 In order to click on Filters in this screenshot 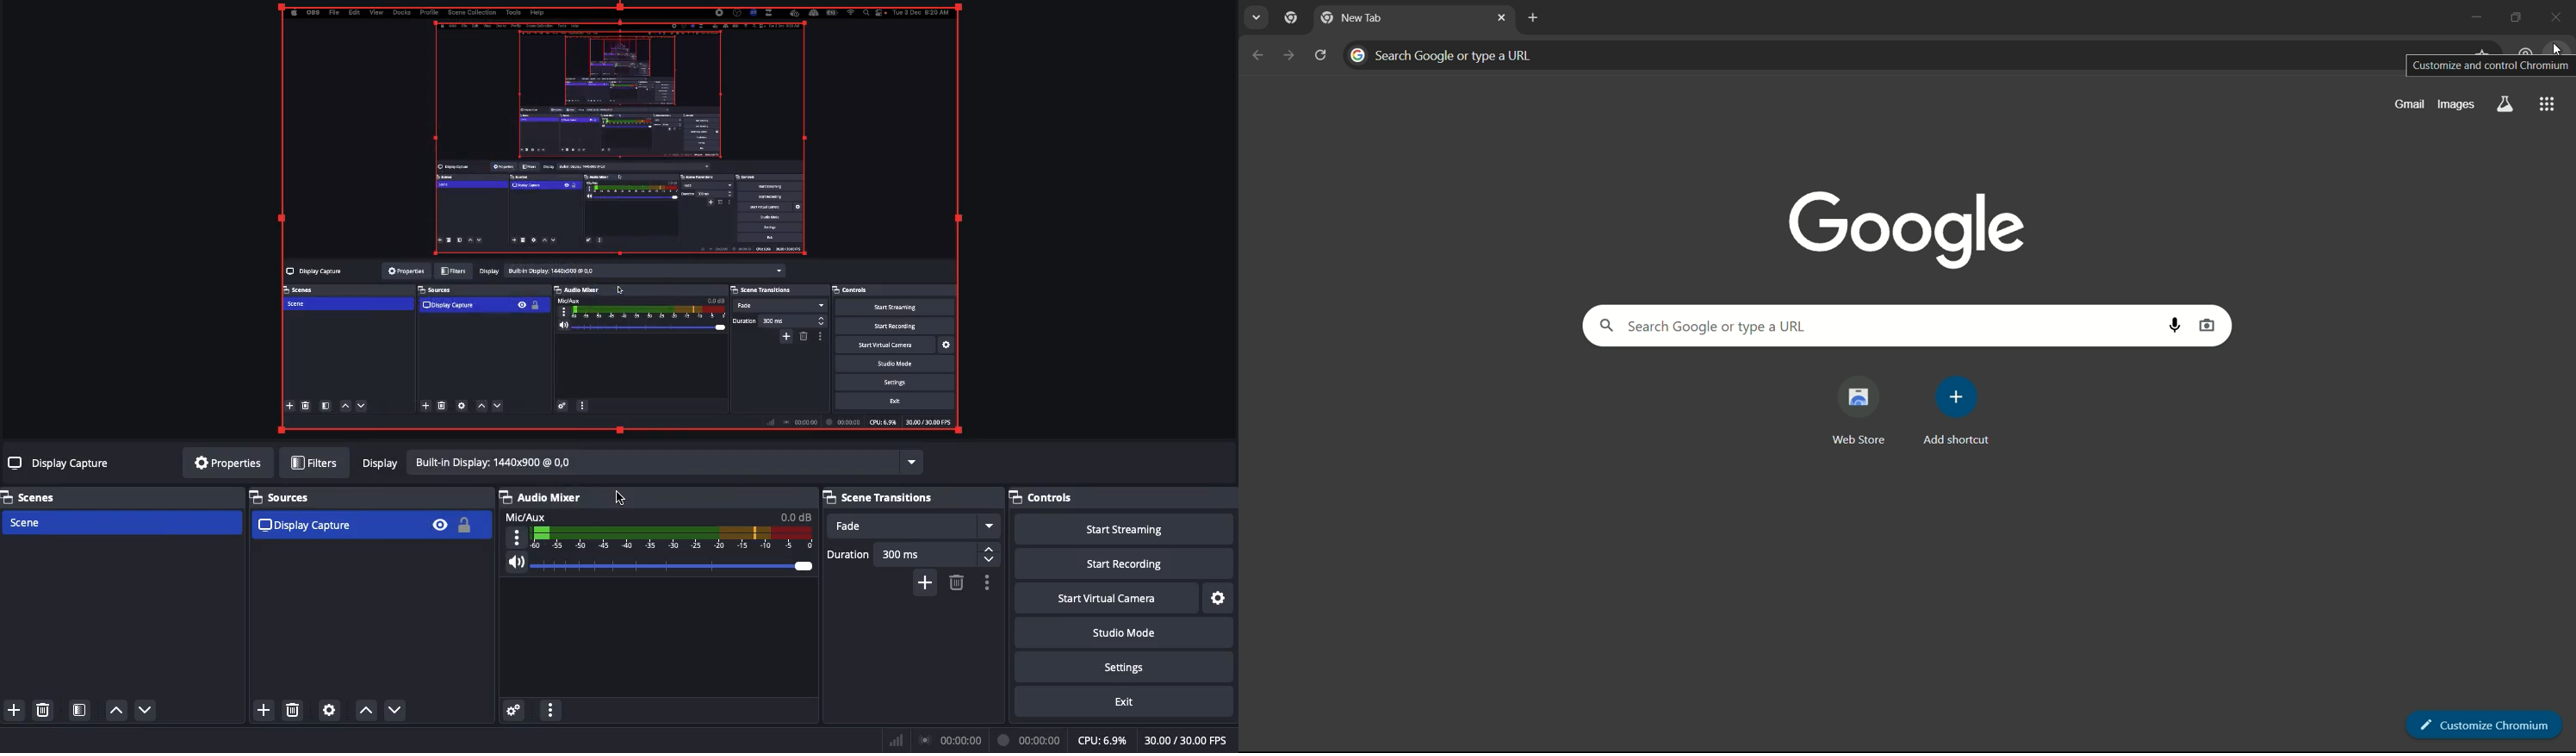, I will do `click(313, 462)`.